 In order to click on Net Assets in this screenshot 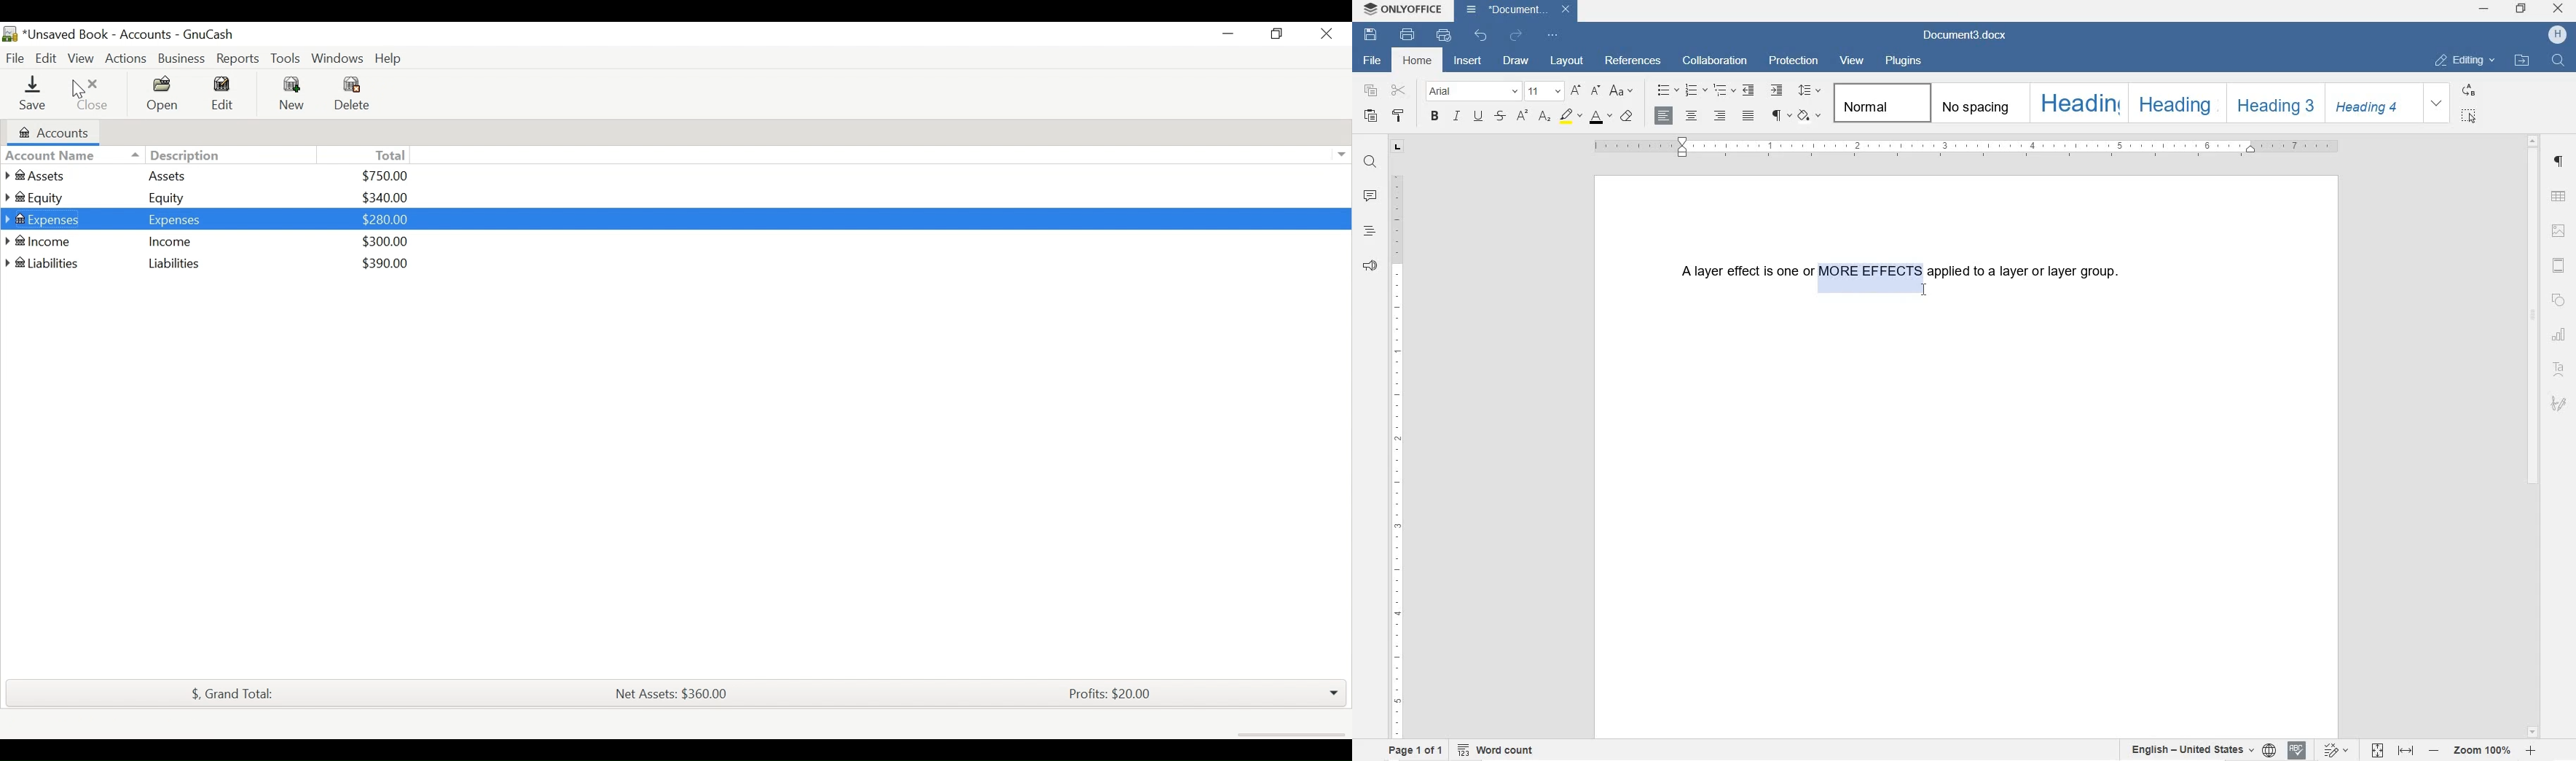, I will do `click(670, 694)`.